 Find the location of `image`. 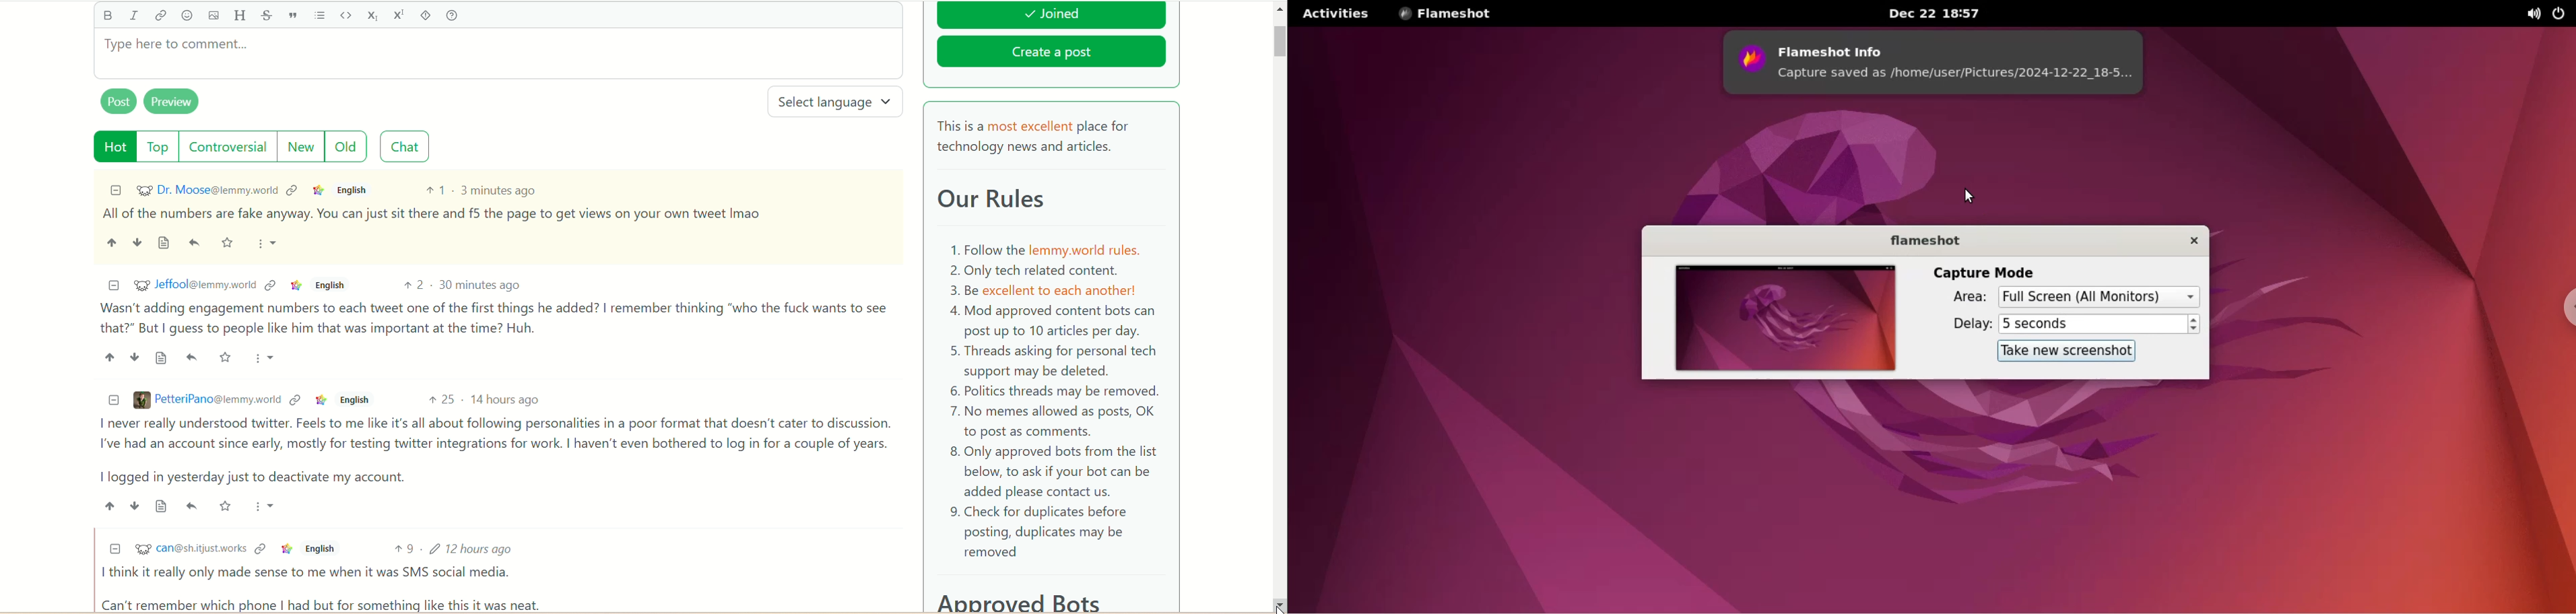

image is located at coordinates (213, 16).